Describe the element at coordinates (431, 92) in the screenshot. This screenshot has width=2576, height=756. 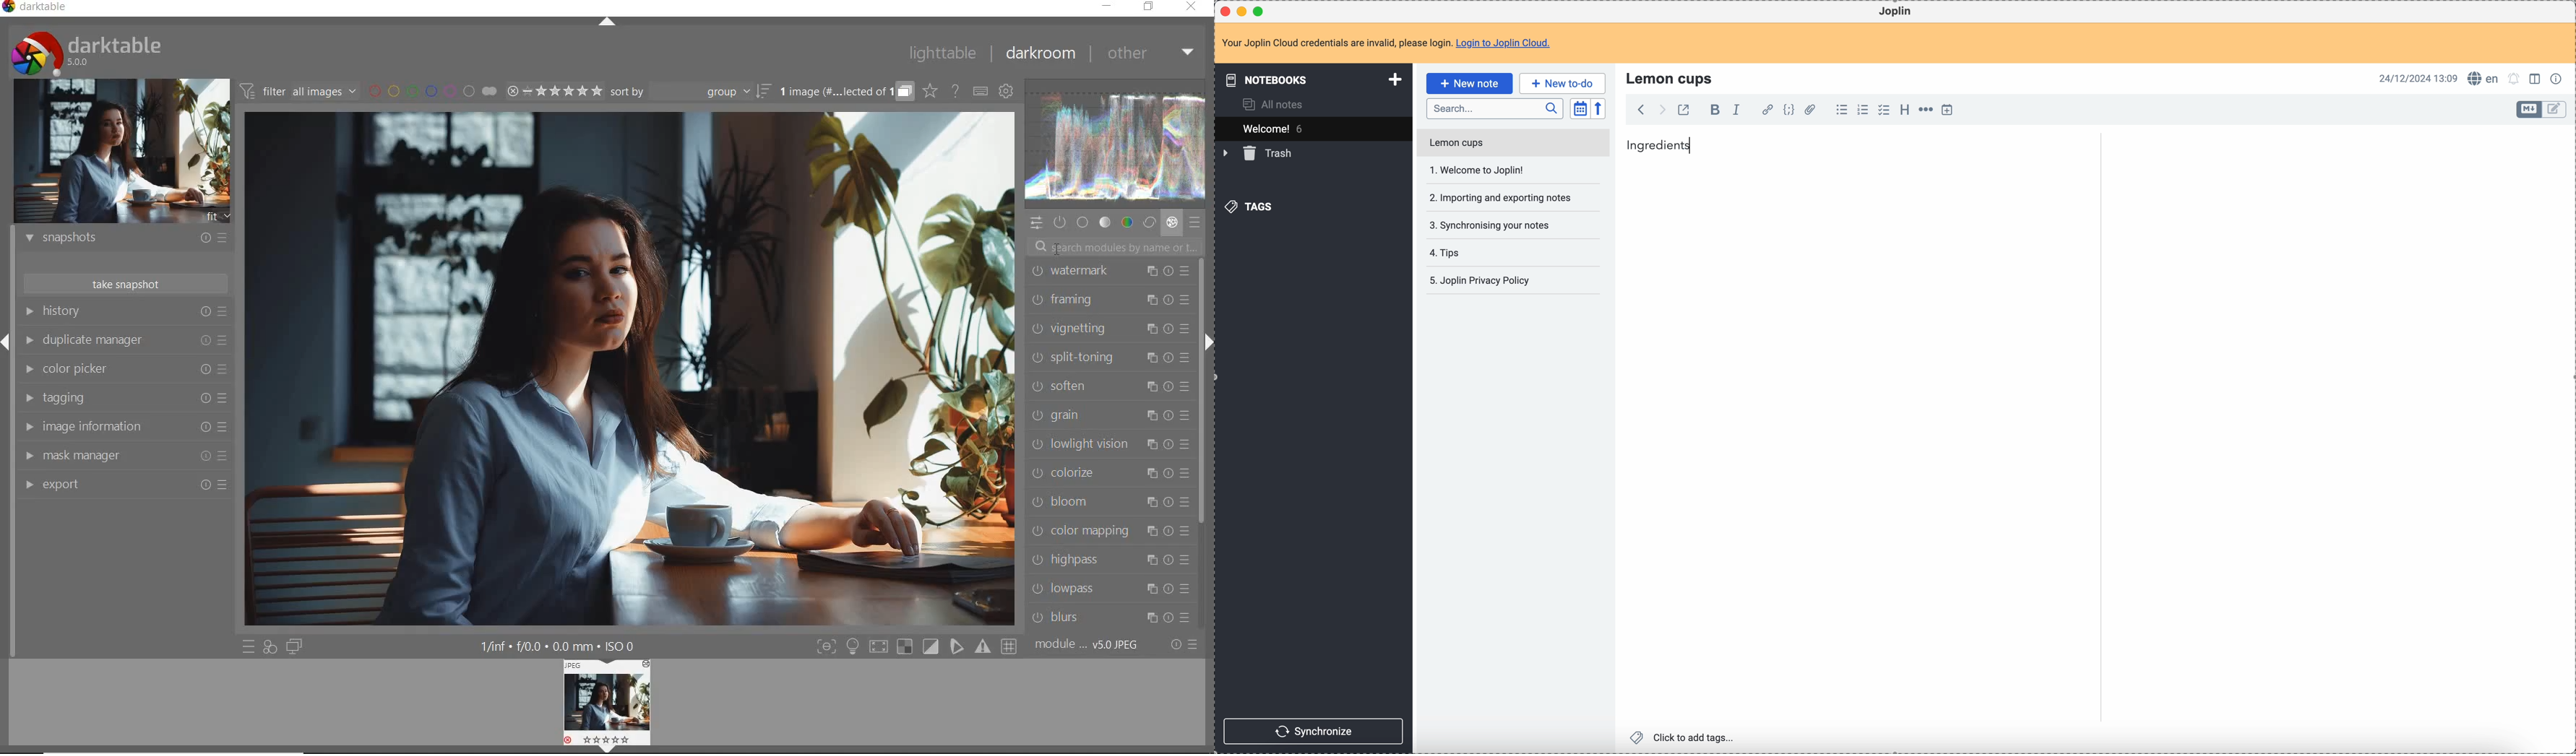
I see `filter images by color labels` at that location.